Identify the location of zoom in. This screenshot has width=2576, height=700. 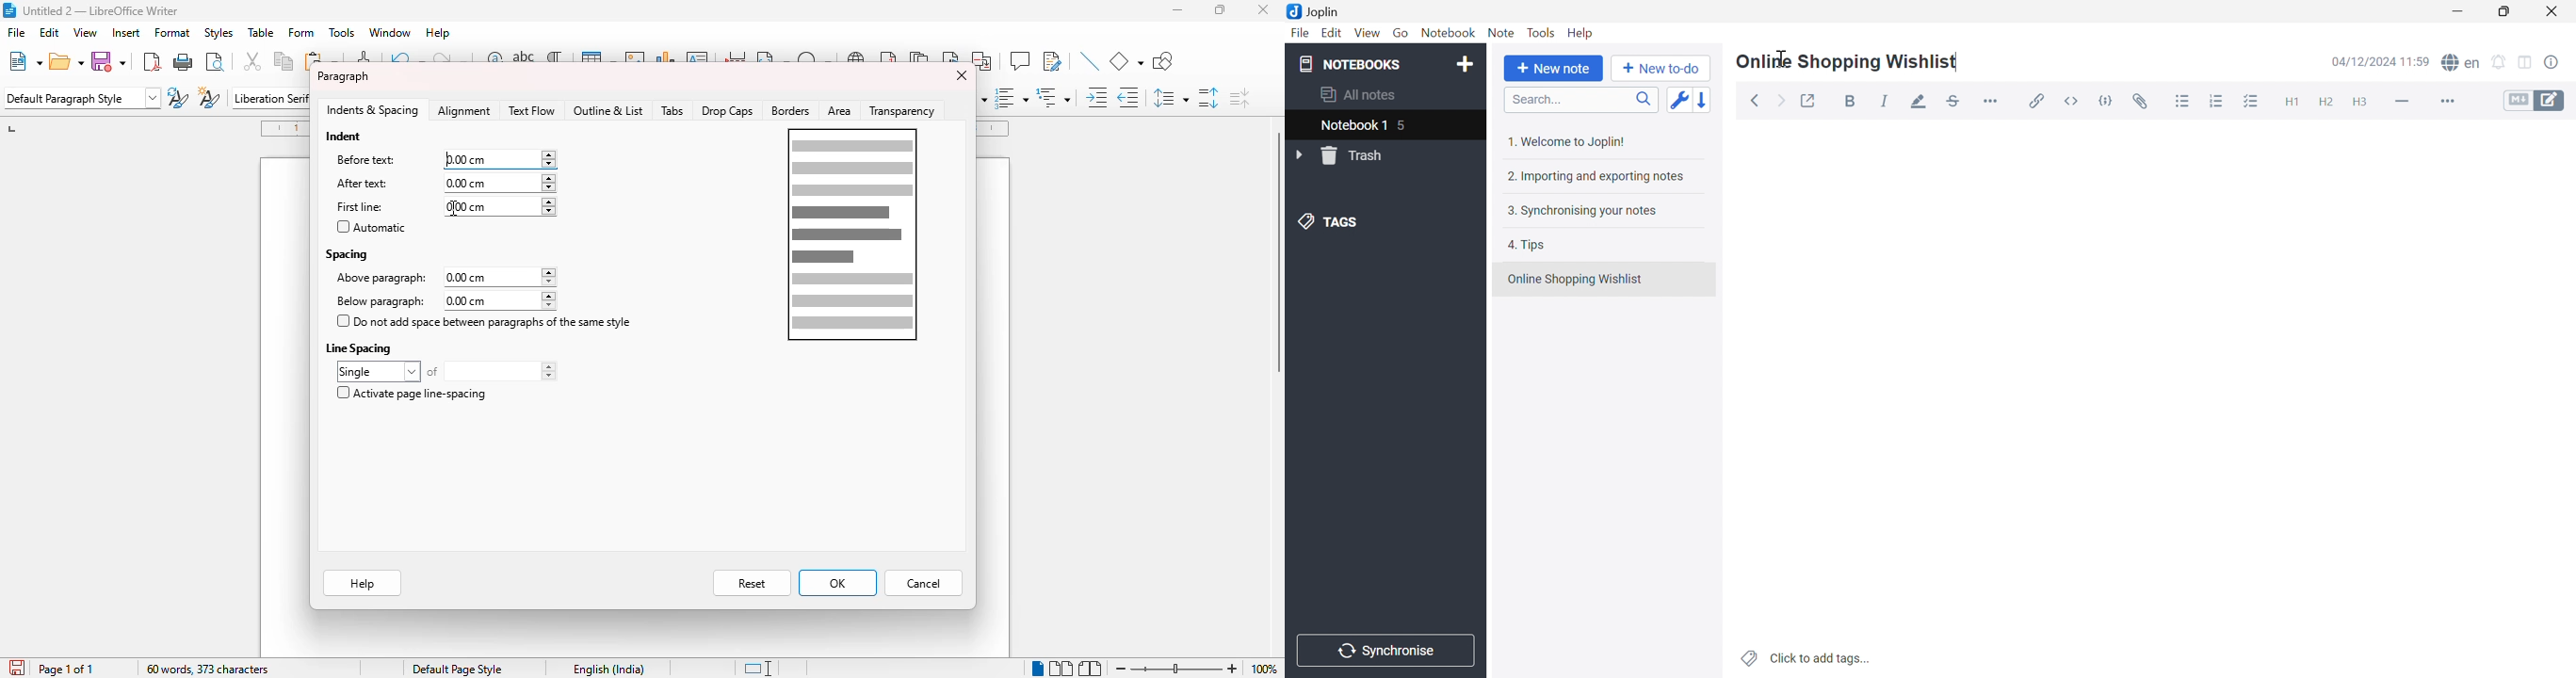
(1233, 668).